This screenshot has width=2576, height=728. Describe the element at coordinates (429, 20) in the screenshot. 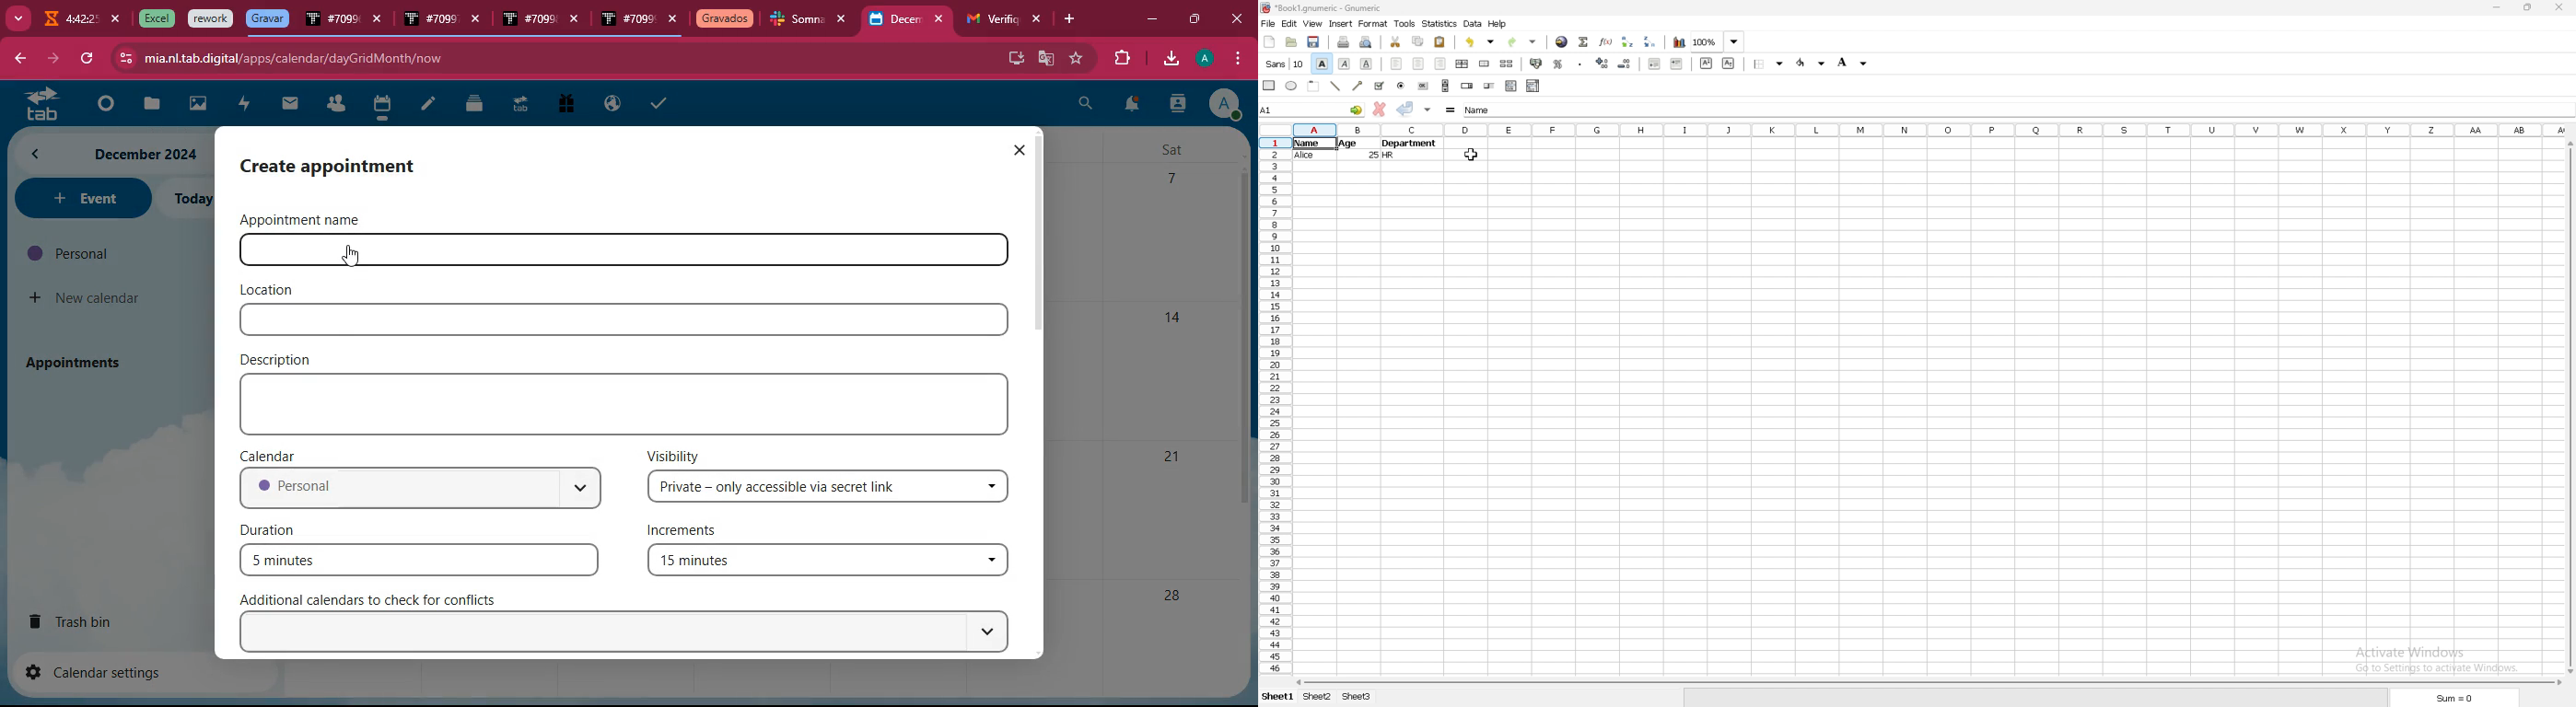

I see `tab` at that location.